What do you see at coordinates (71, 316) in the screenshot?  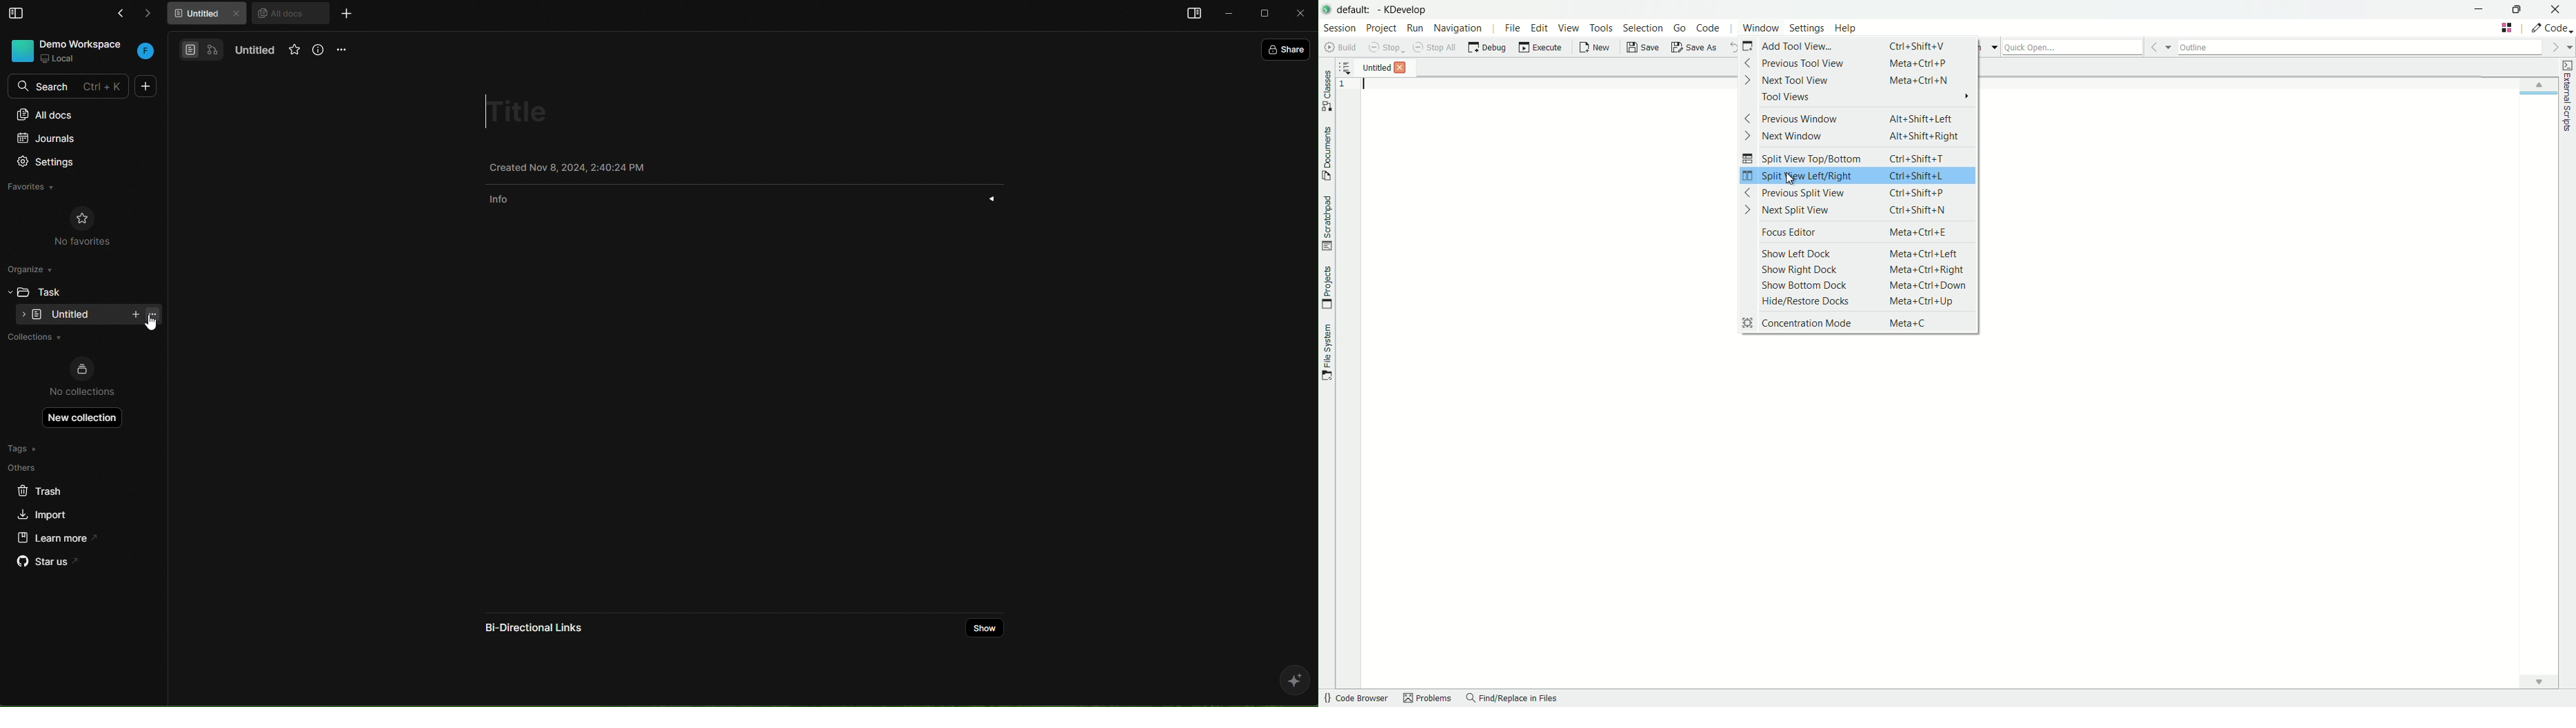 I see `empty folder` at bounding box center [71, 316].